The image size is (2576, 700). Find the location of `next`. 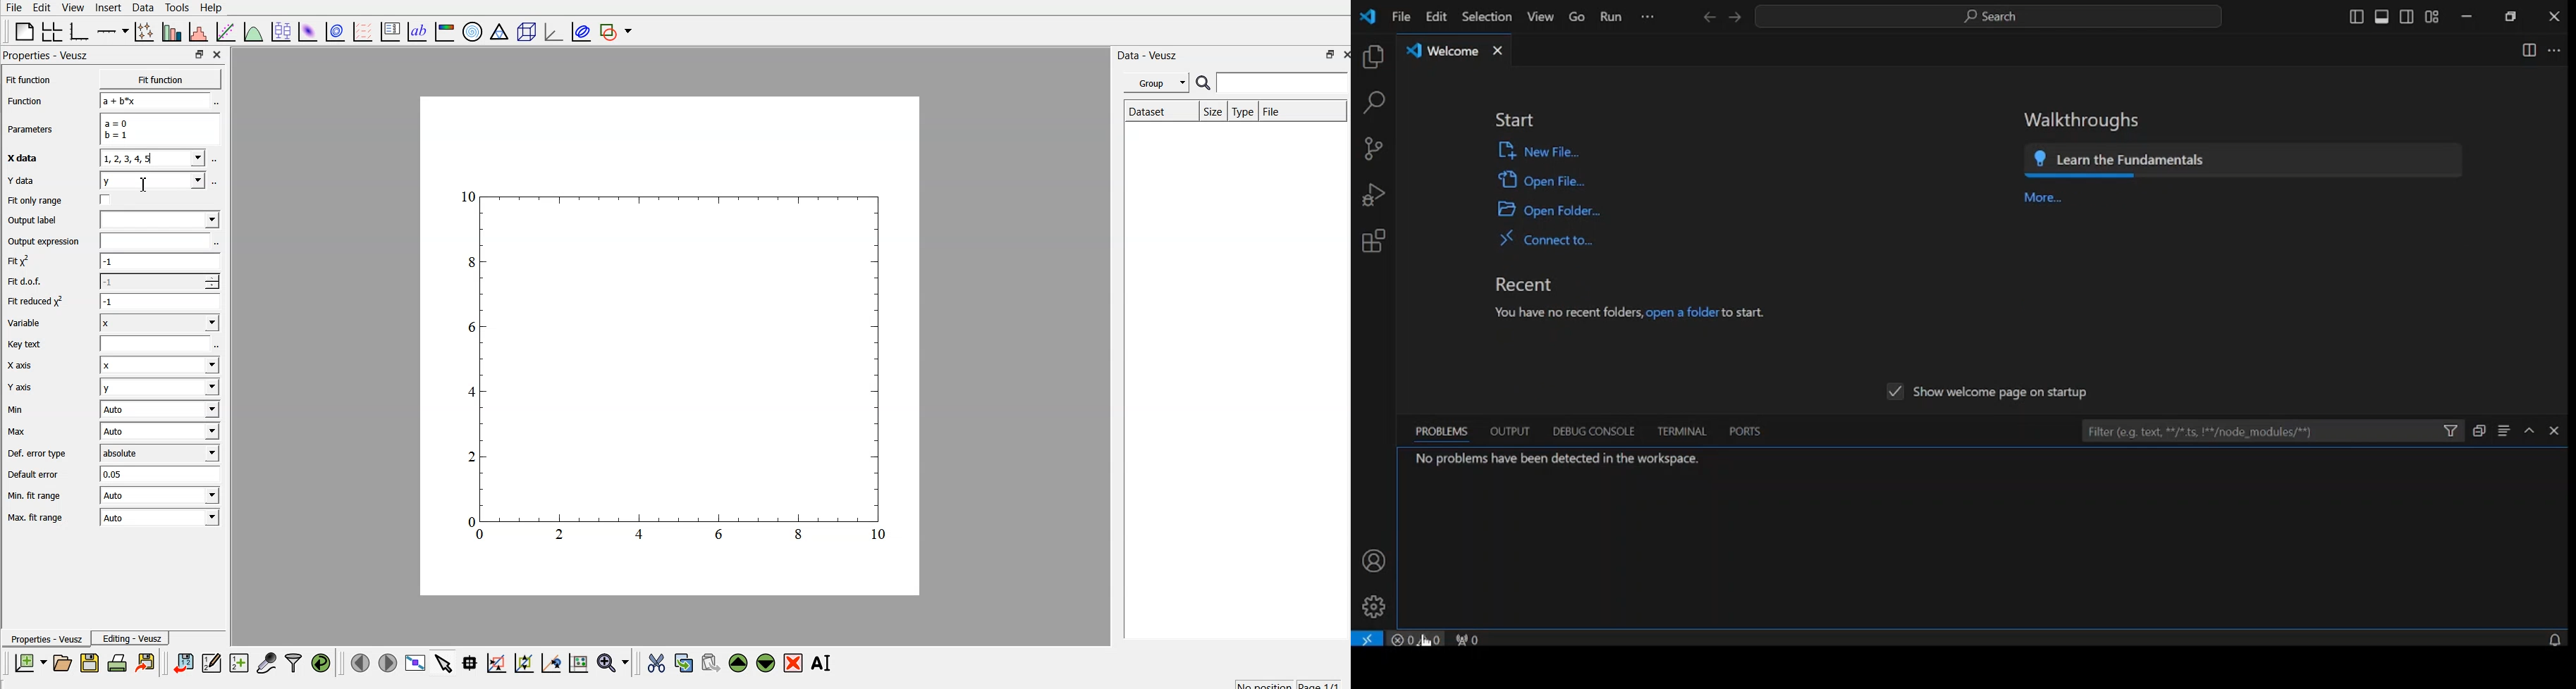

next is located at coordinates (1734, 17).